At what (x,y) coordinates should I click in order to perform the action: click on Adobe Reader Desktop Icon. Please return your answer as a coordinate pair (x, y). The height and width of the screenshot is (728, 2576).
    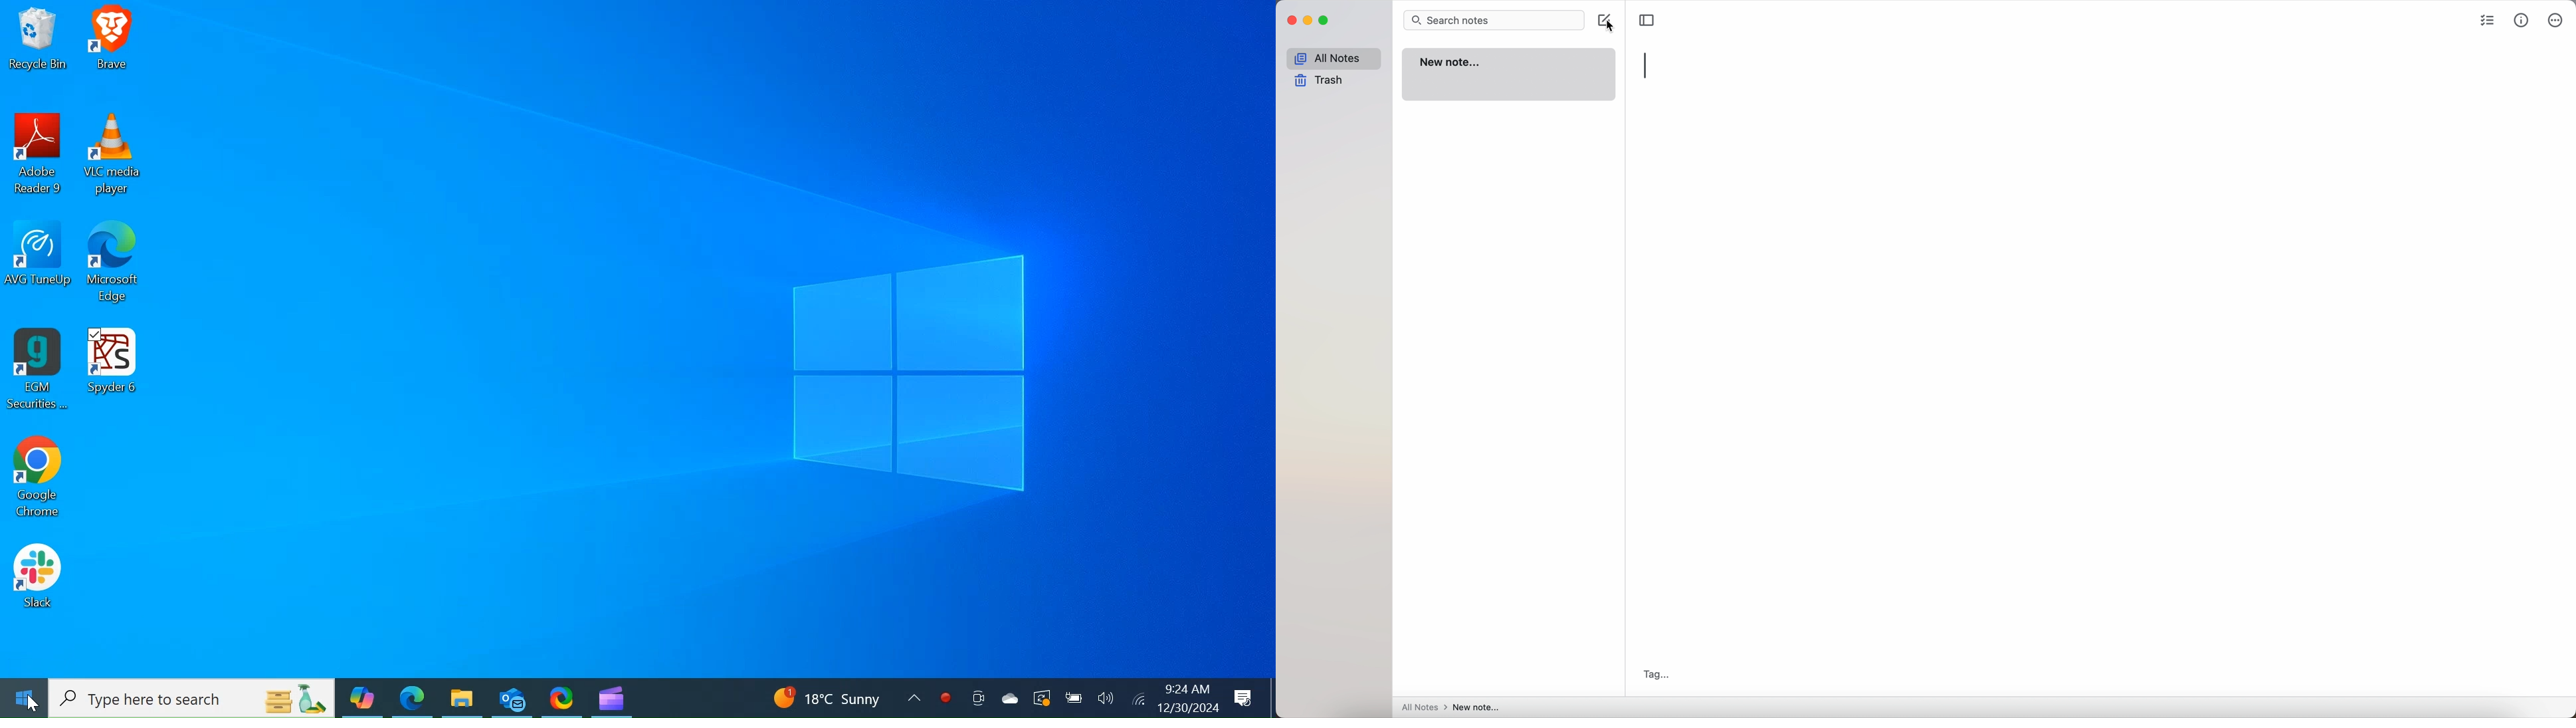
    Looking at the image, I should click on (39, 156).